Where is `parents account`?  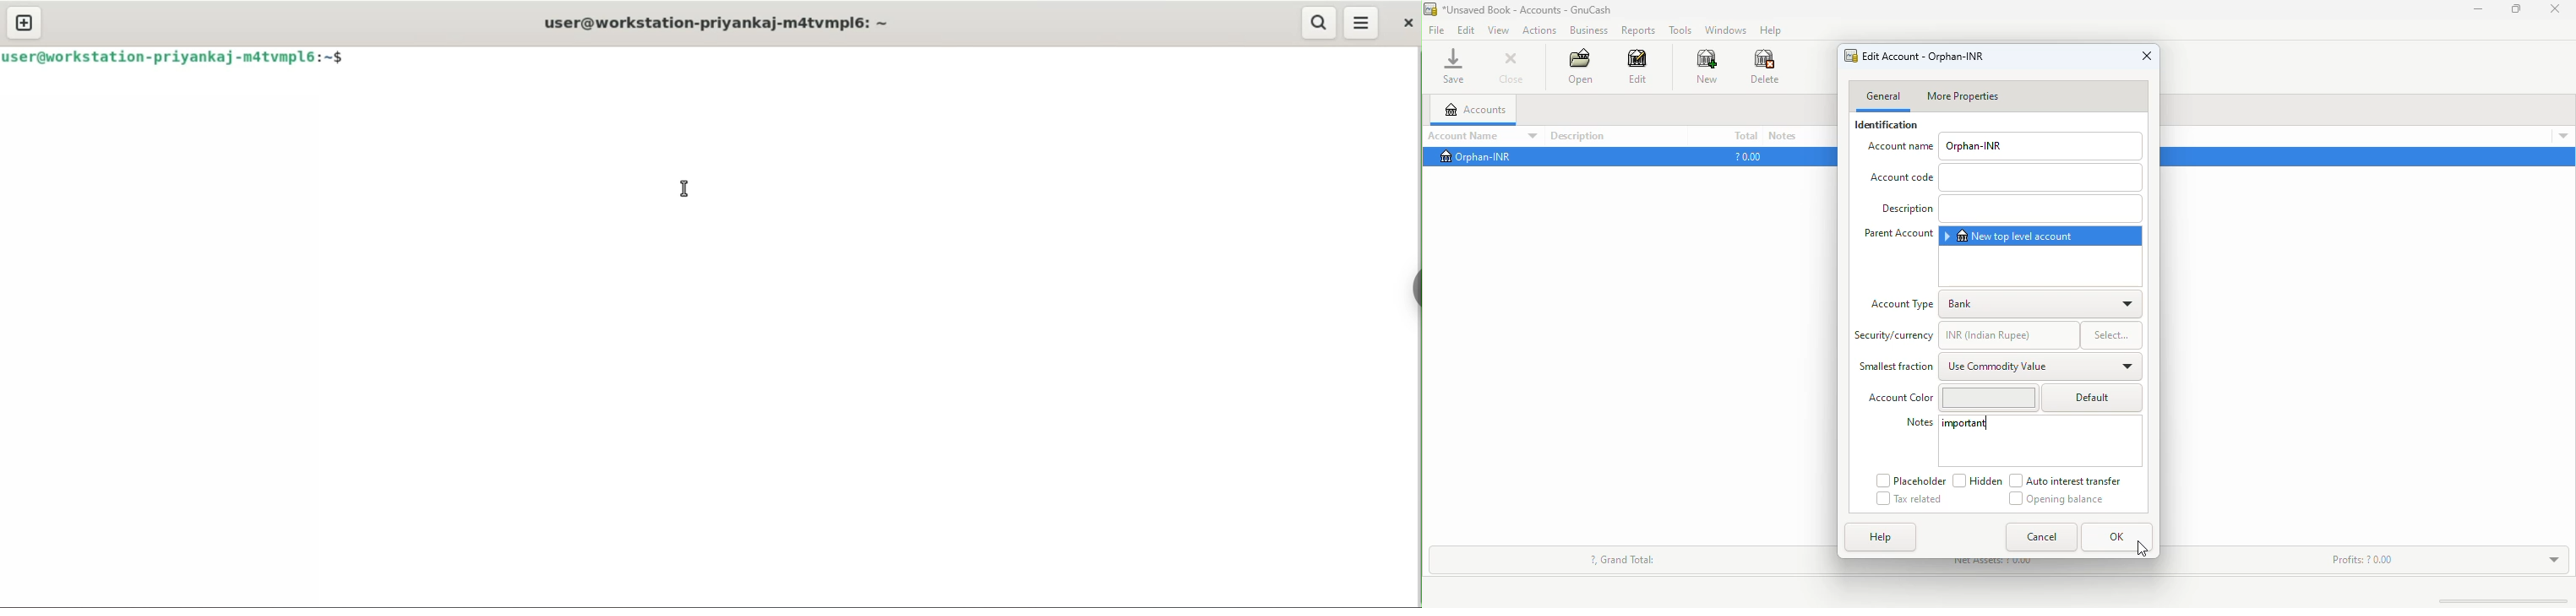
parents account is located at coordinates (1899, 233).